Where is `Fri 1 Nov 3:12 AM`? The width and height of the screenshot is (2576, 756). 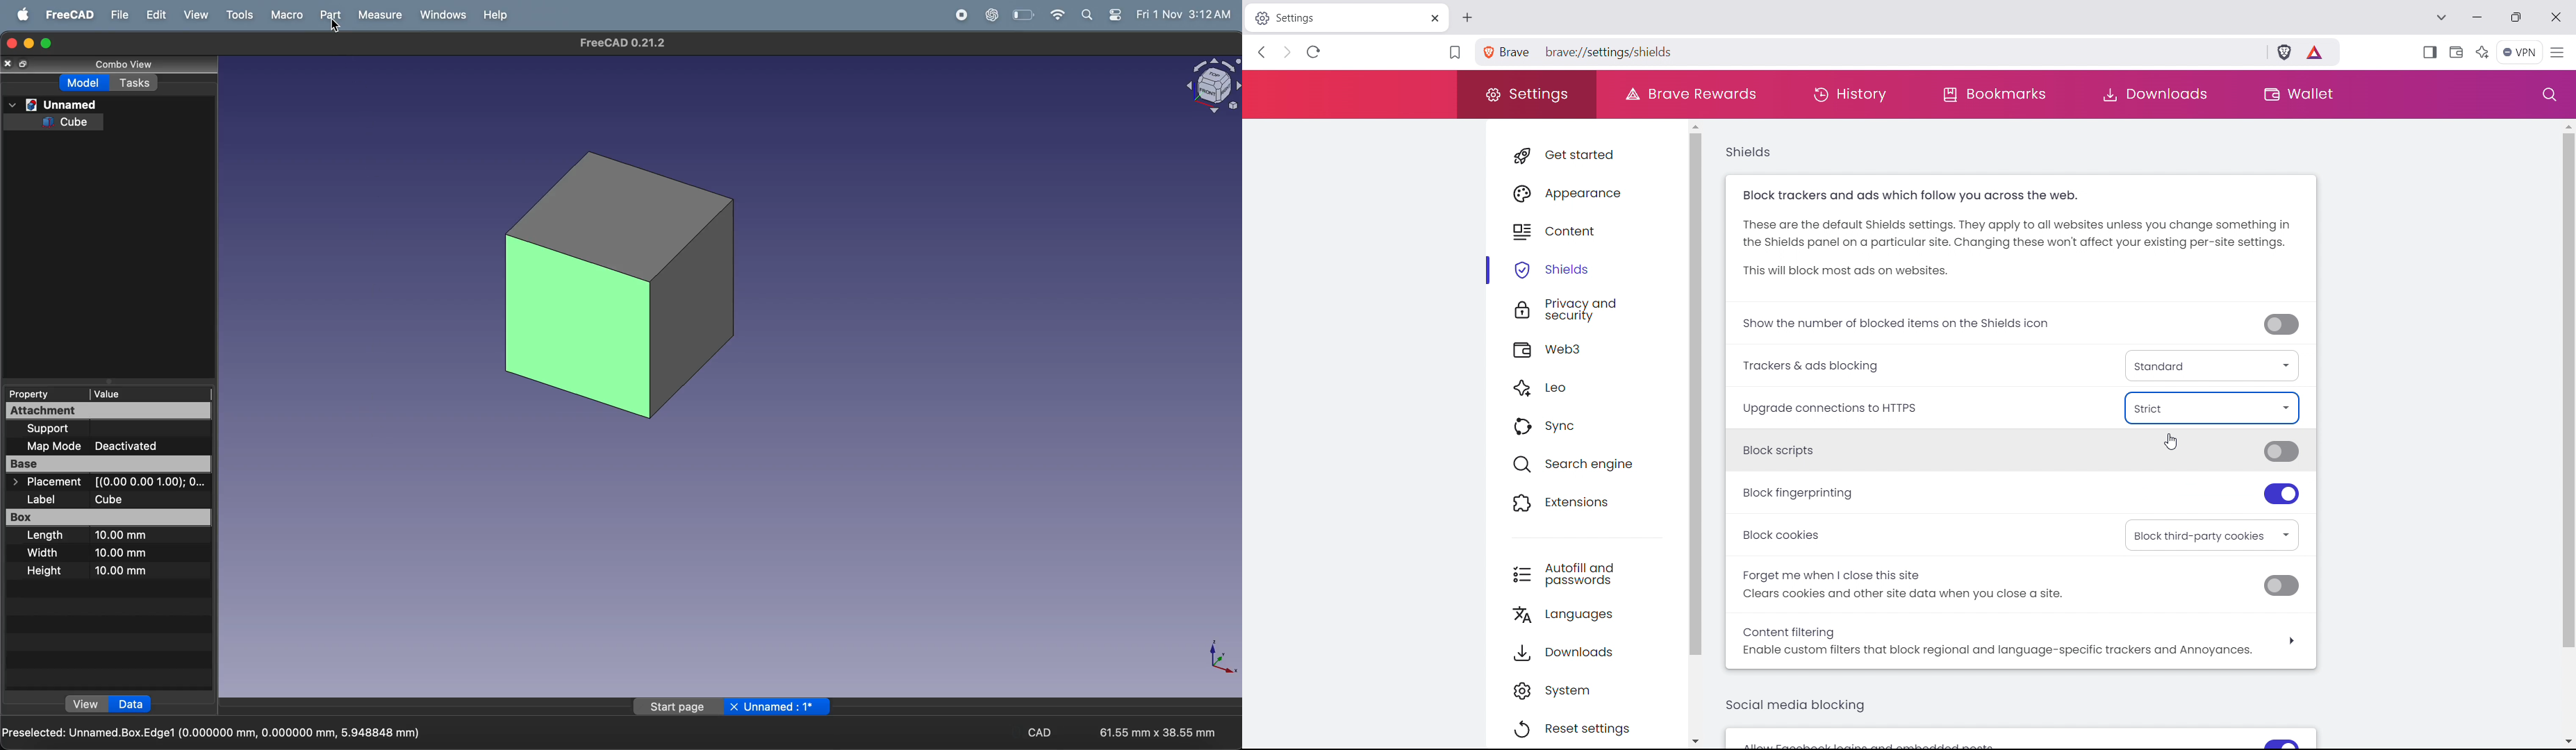 Fri 1 Nov 3:12 AM is located at coordinates (1183, 13).